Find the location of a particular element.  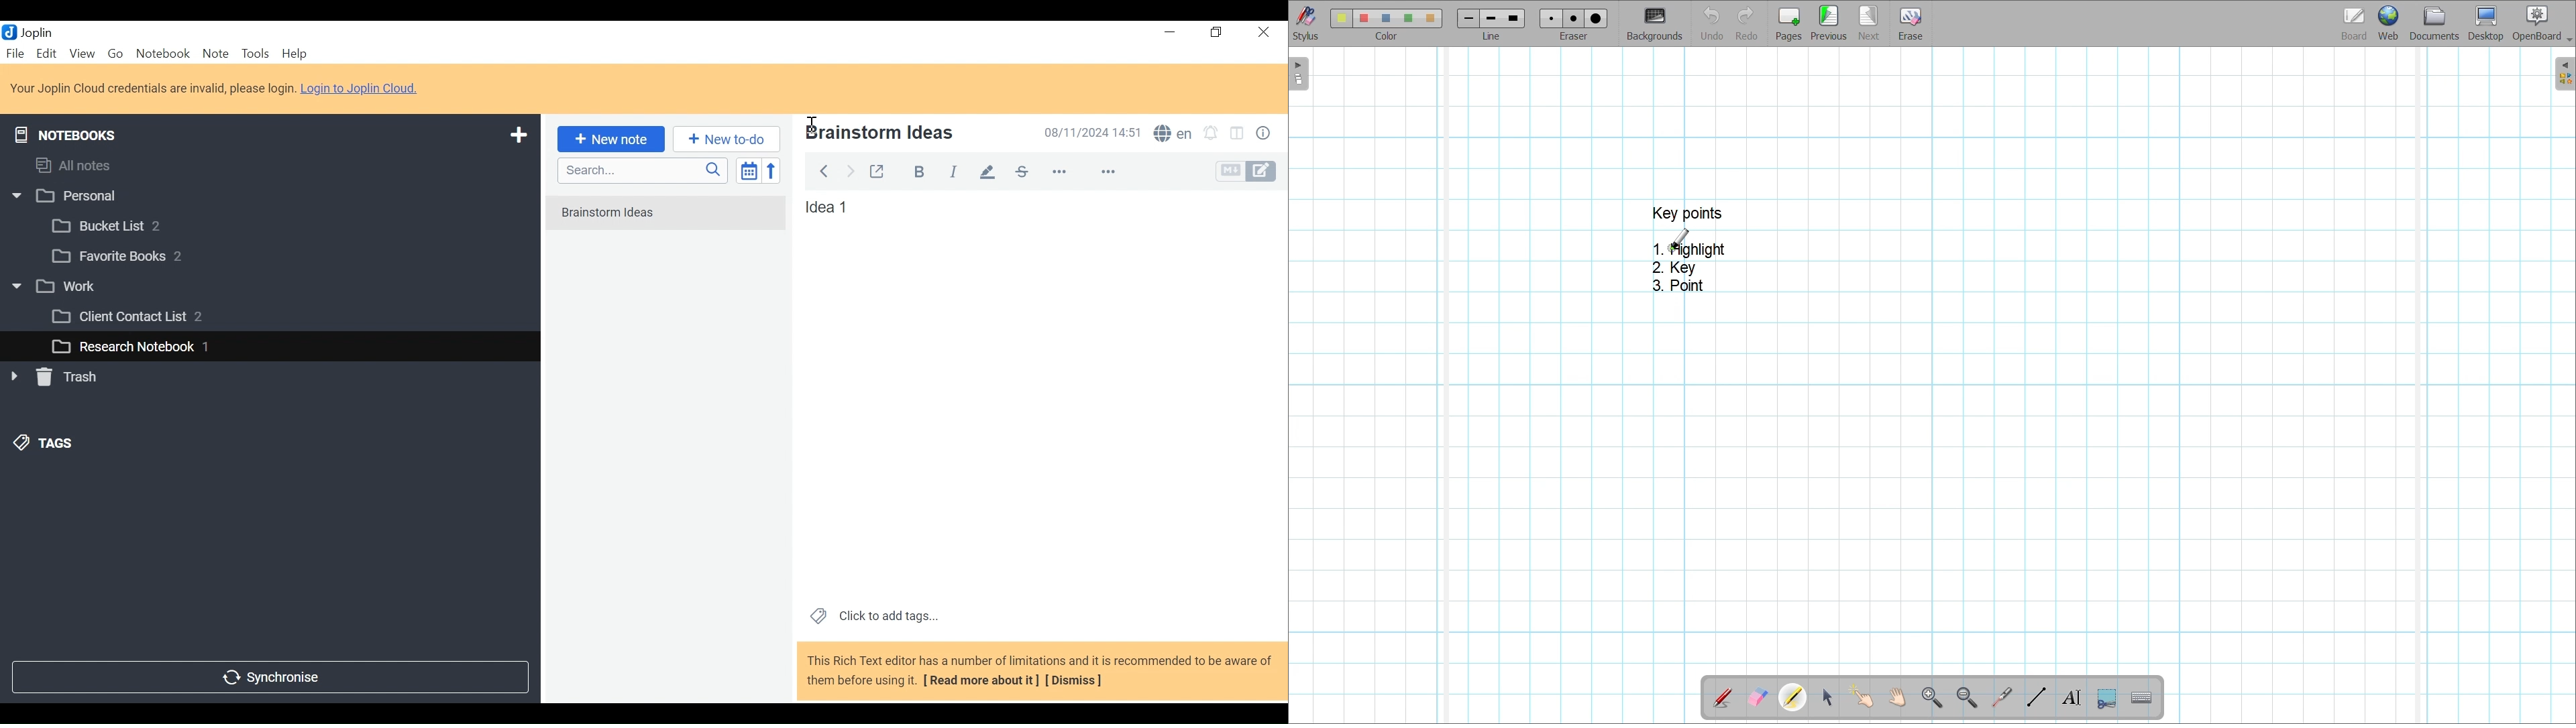

All notes is located at coordinates (86, 163).